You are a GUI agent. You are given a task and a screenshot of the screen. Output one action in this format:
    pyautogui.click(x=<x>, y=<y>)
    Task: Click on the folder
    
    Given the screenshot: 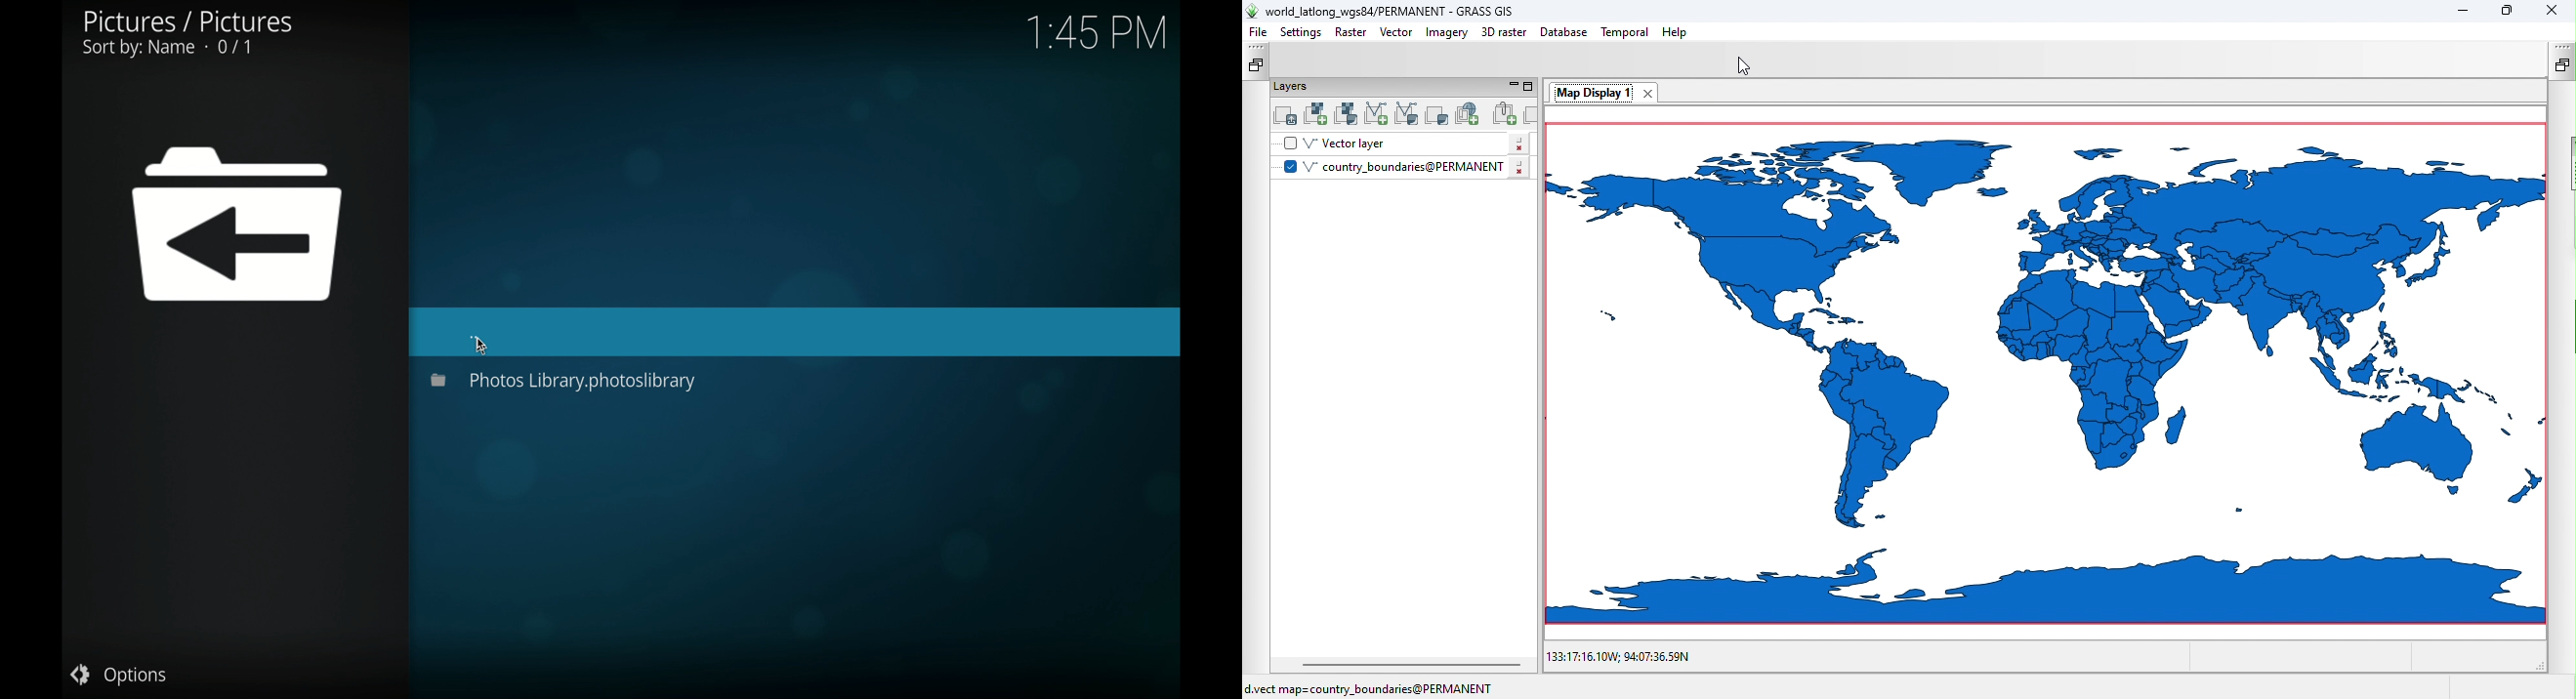 What is the action you would take?
    pyautogui.click(x=565, y=381)
    